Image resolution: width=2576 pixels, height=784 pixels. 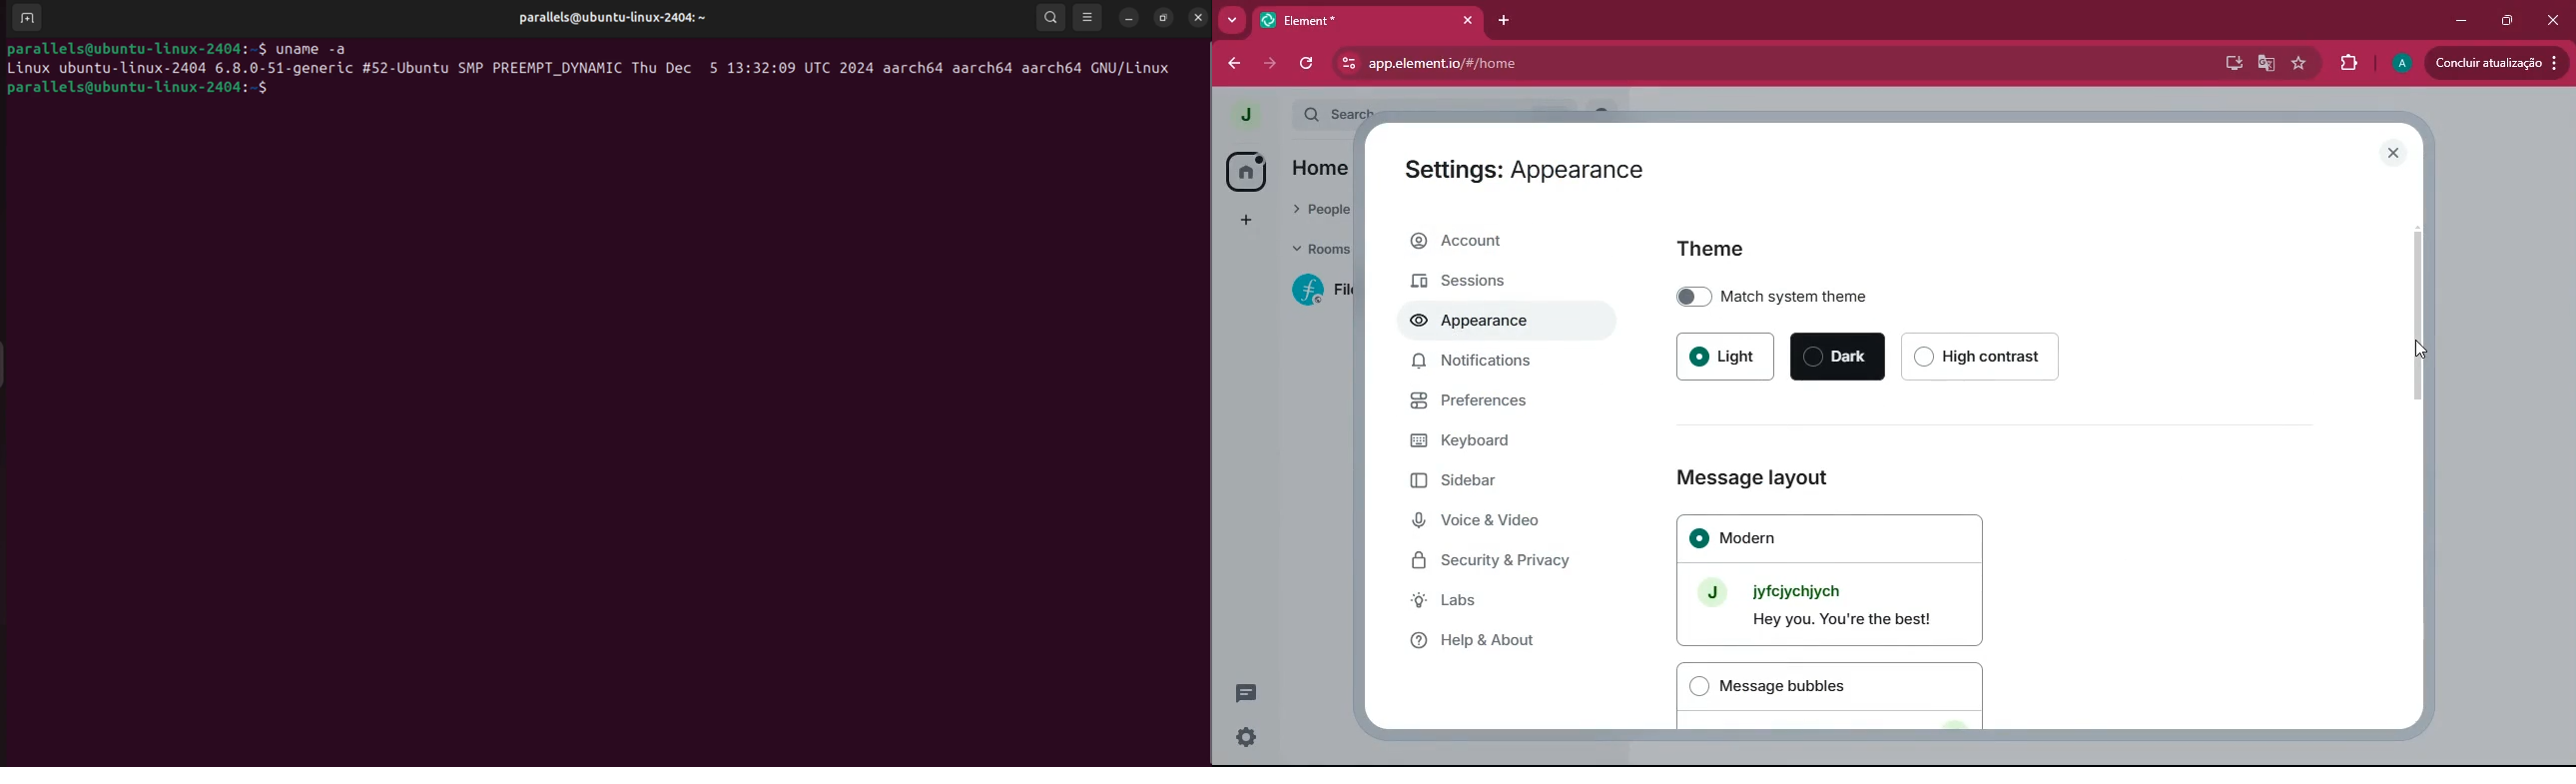 I want to click on security & privacy, so click(x=1497, y=559).